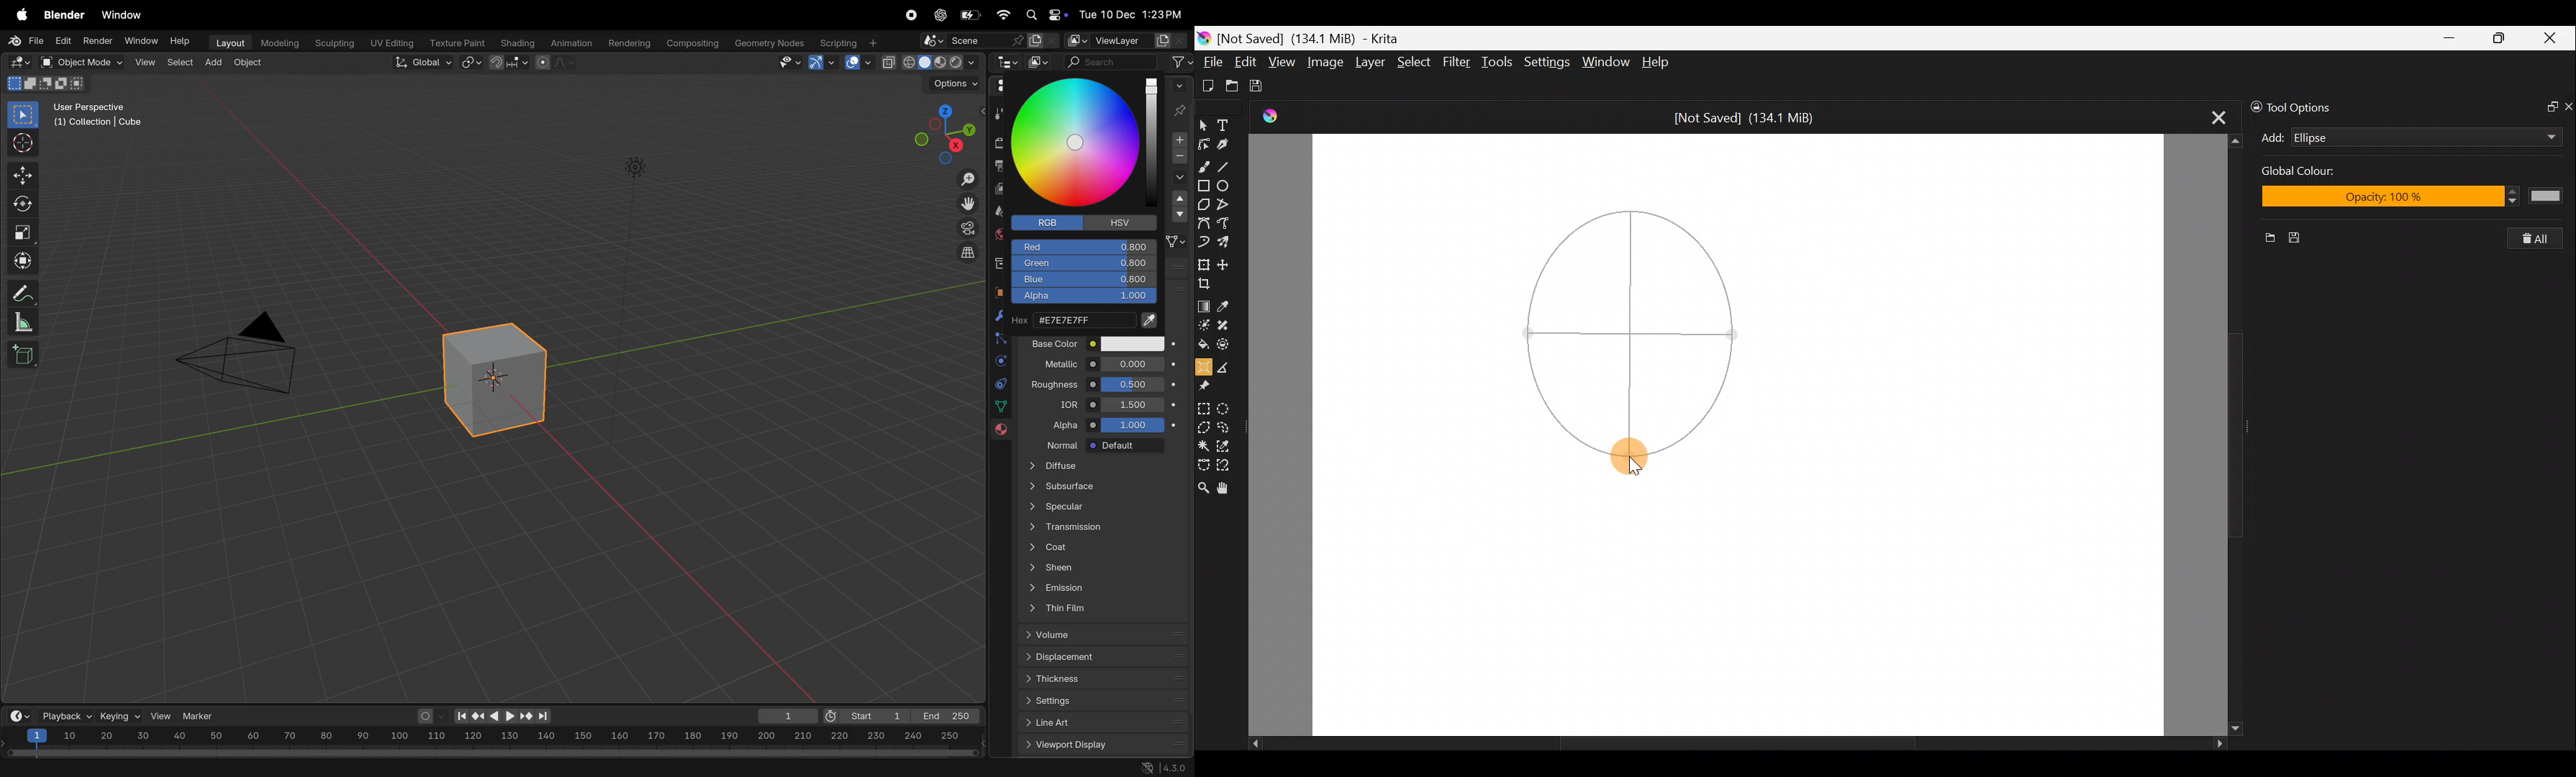 The height and width of the screenshot is (784, 2576). I want to click on view layer, so click(1118, 38).